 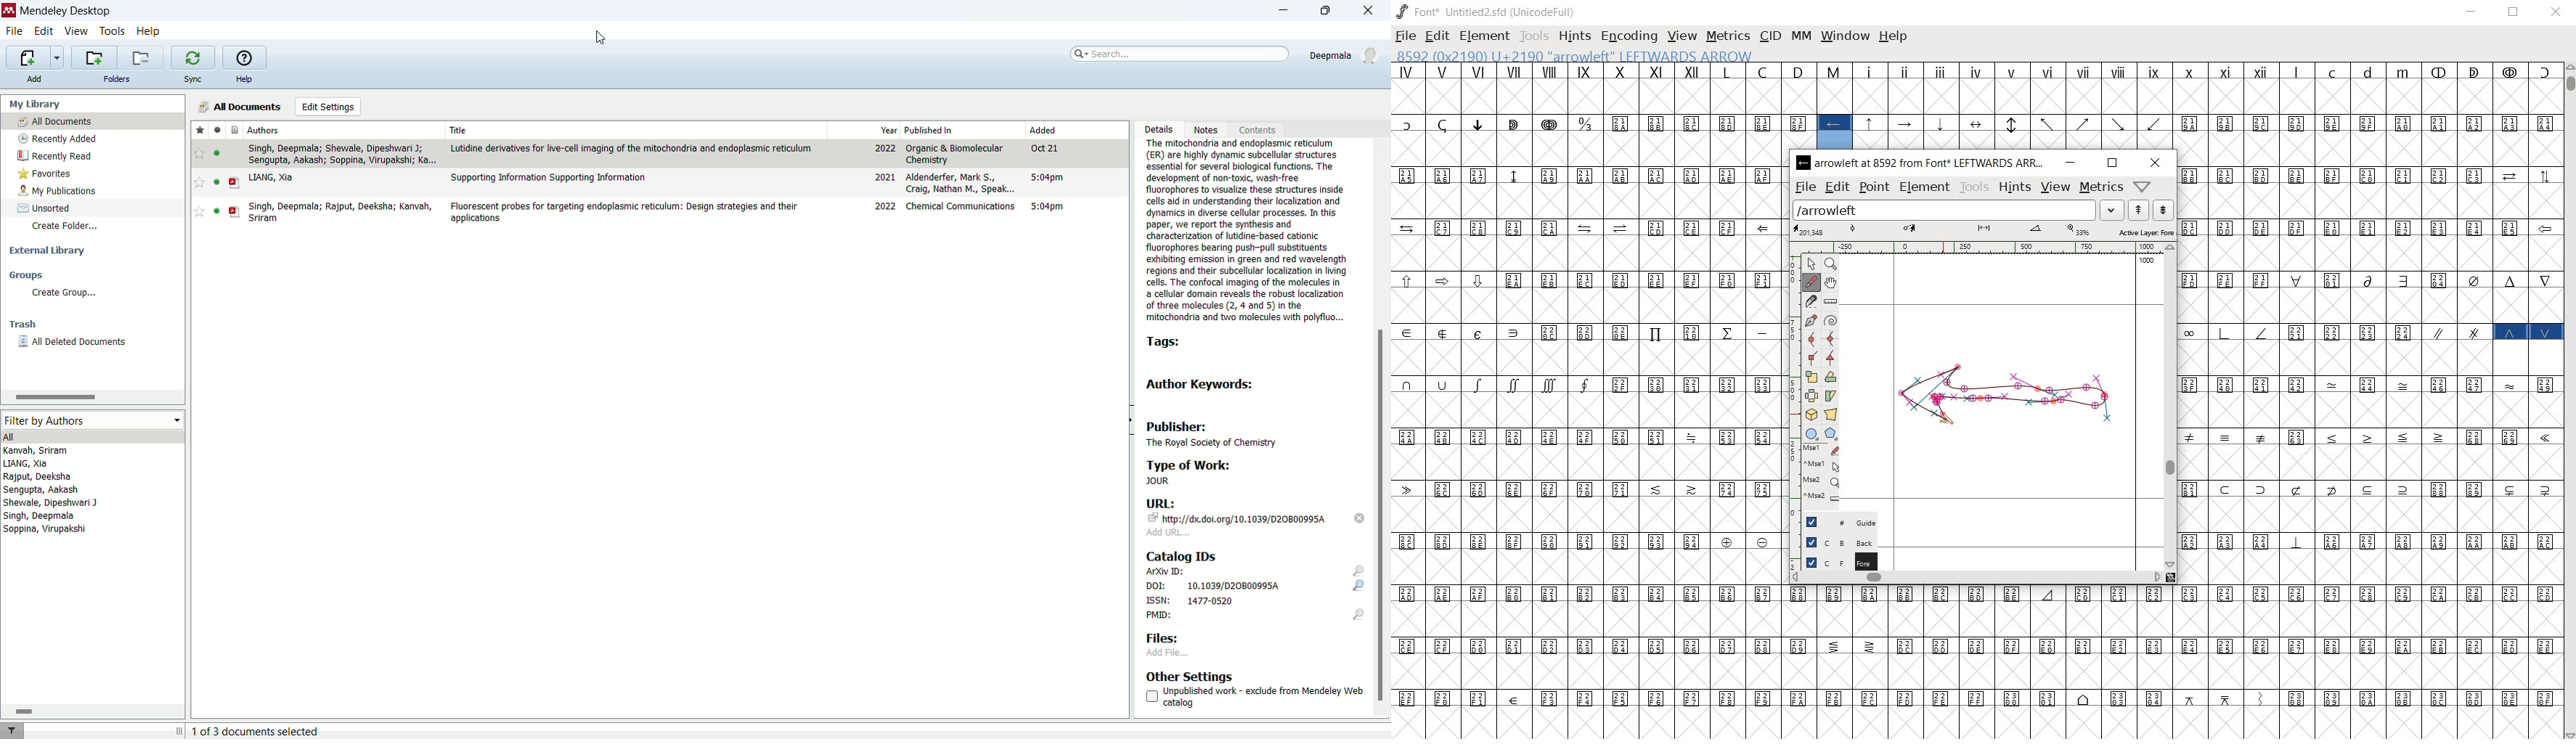 I want to click on favorite, so click(x=199, y=211).